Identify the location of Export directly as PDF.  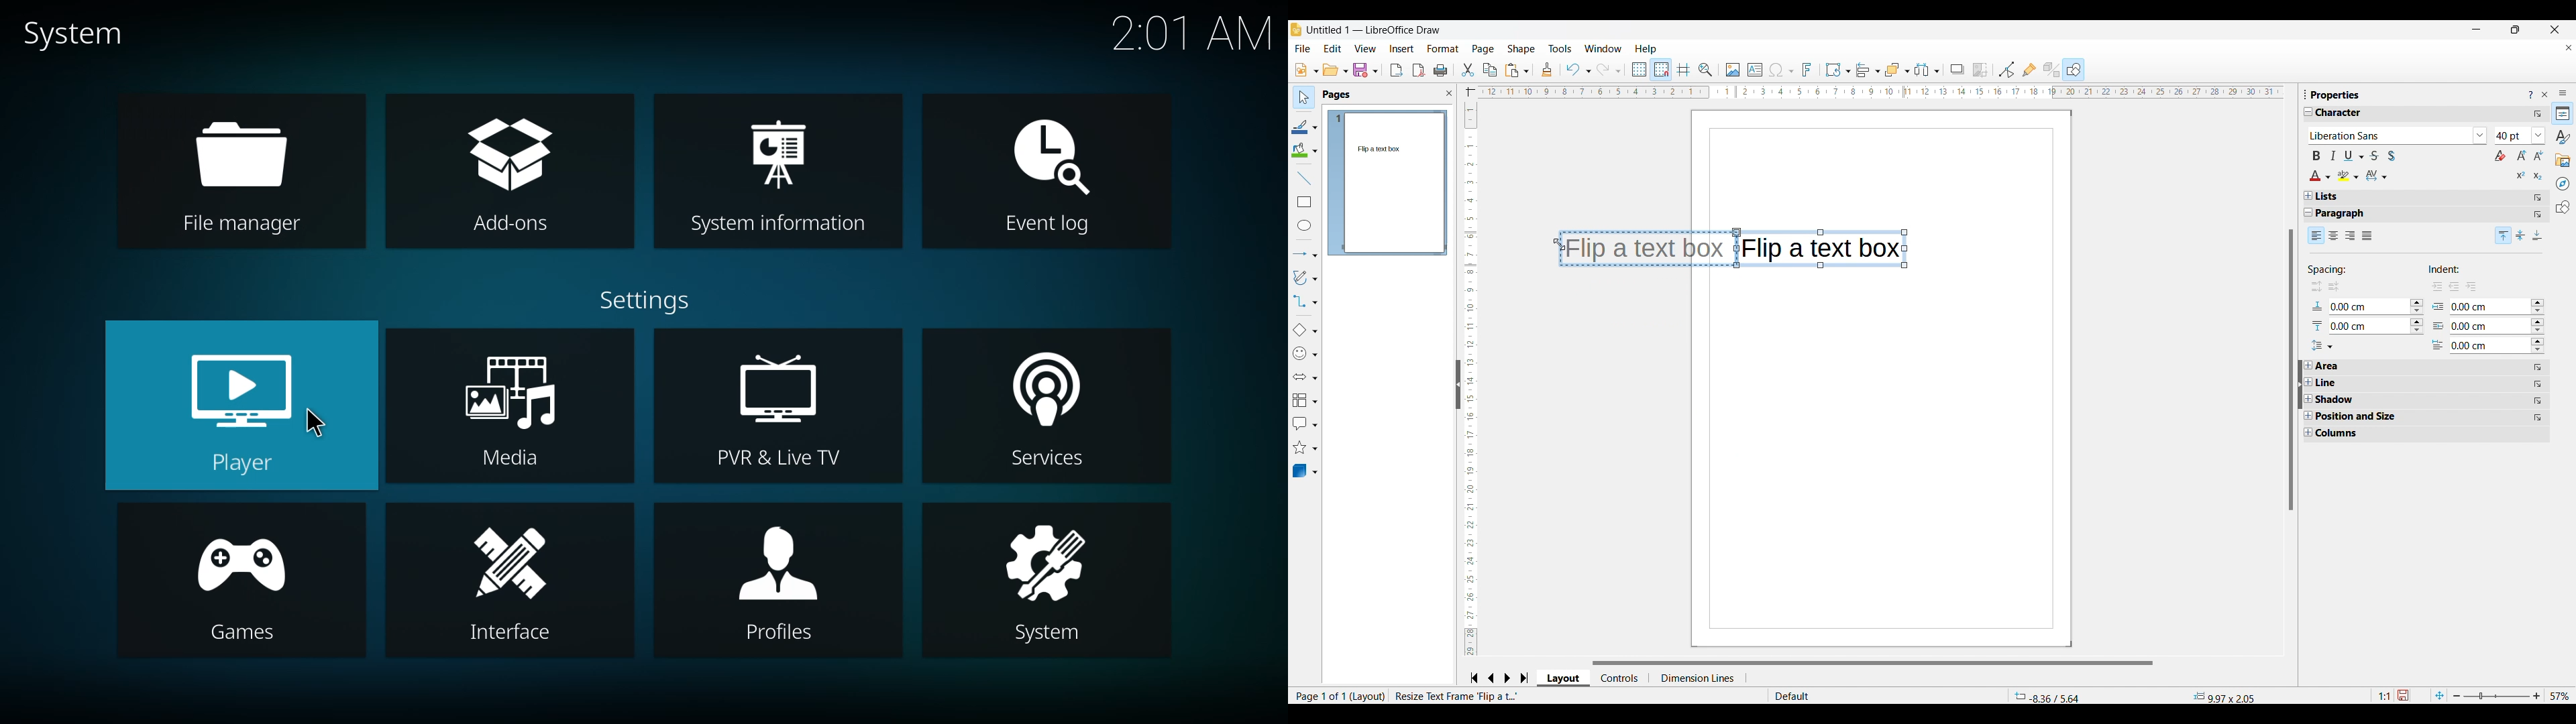
(1419, 70).